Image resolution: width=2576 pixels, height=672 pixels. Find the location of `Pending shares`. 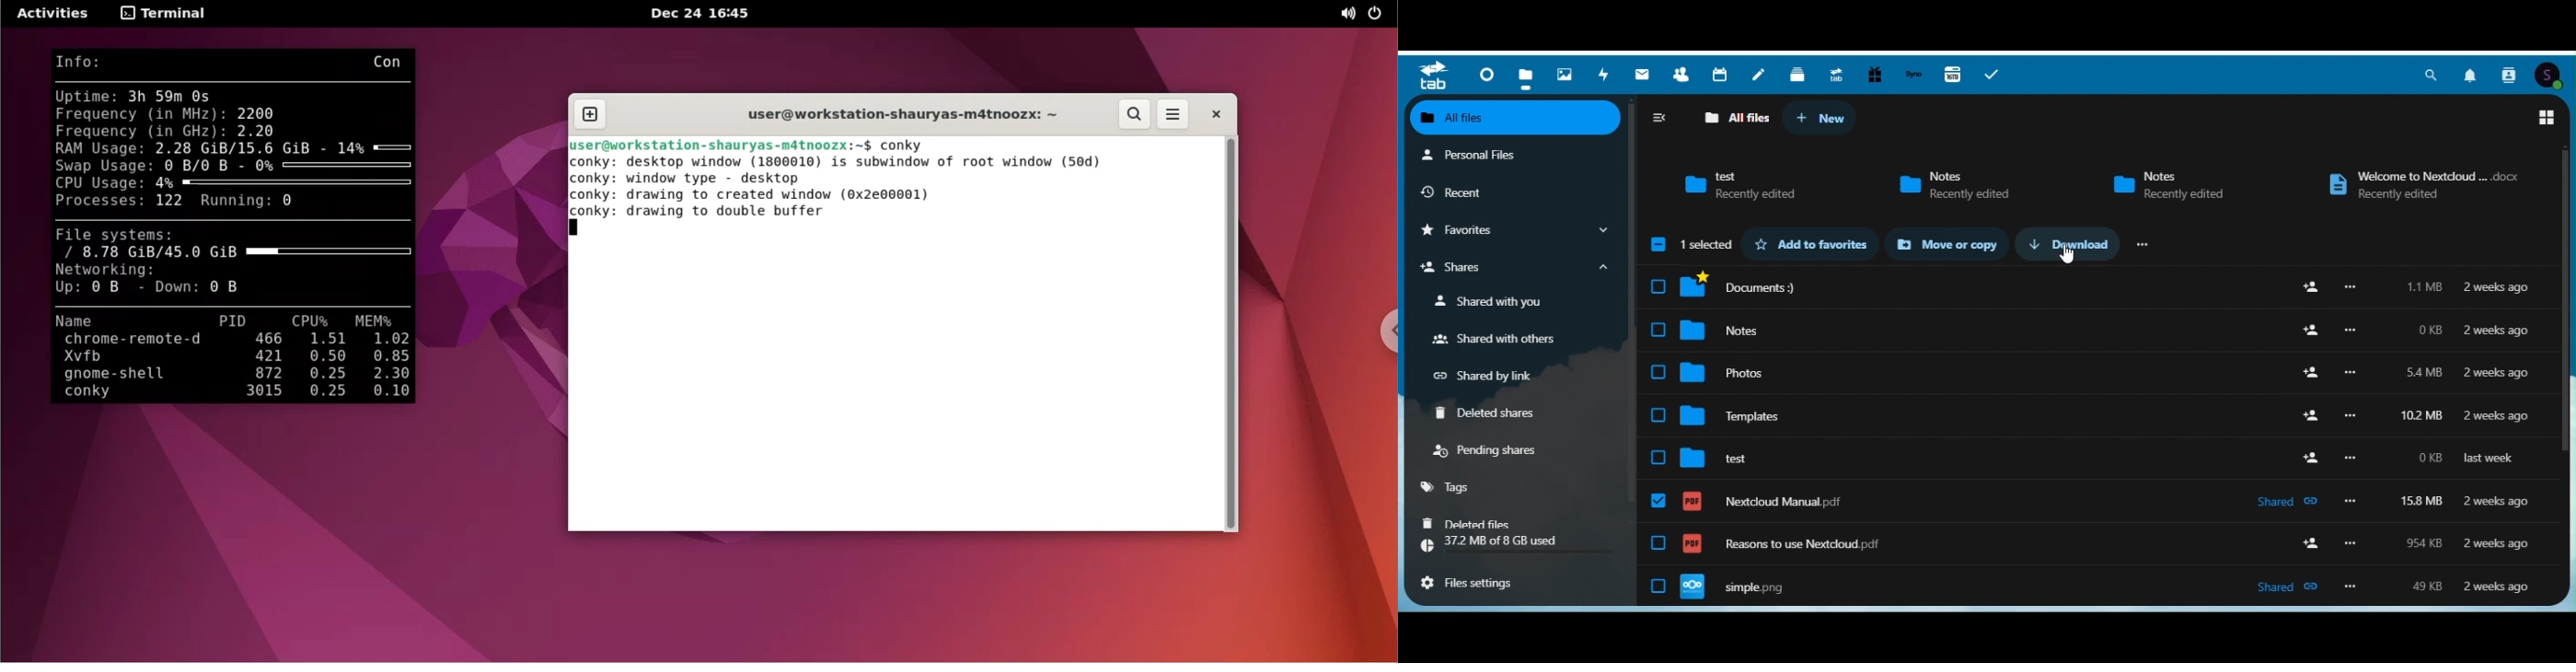

Pending shares is located at coordinates (1492, 453).